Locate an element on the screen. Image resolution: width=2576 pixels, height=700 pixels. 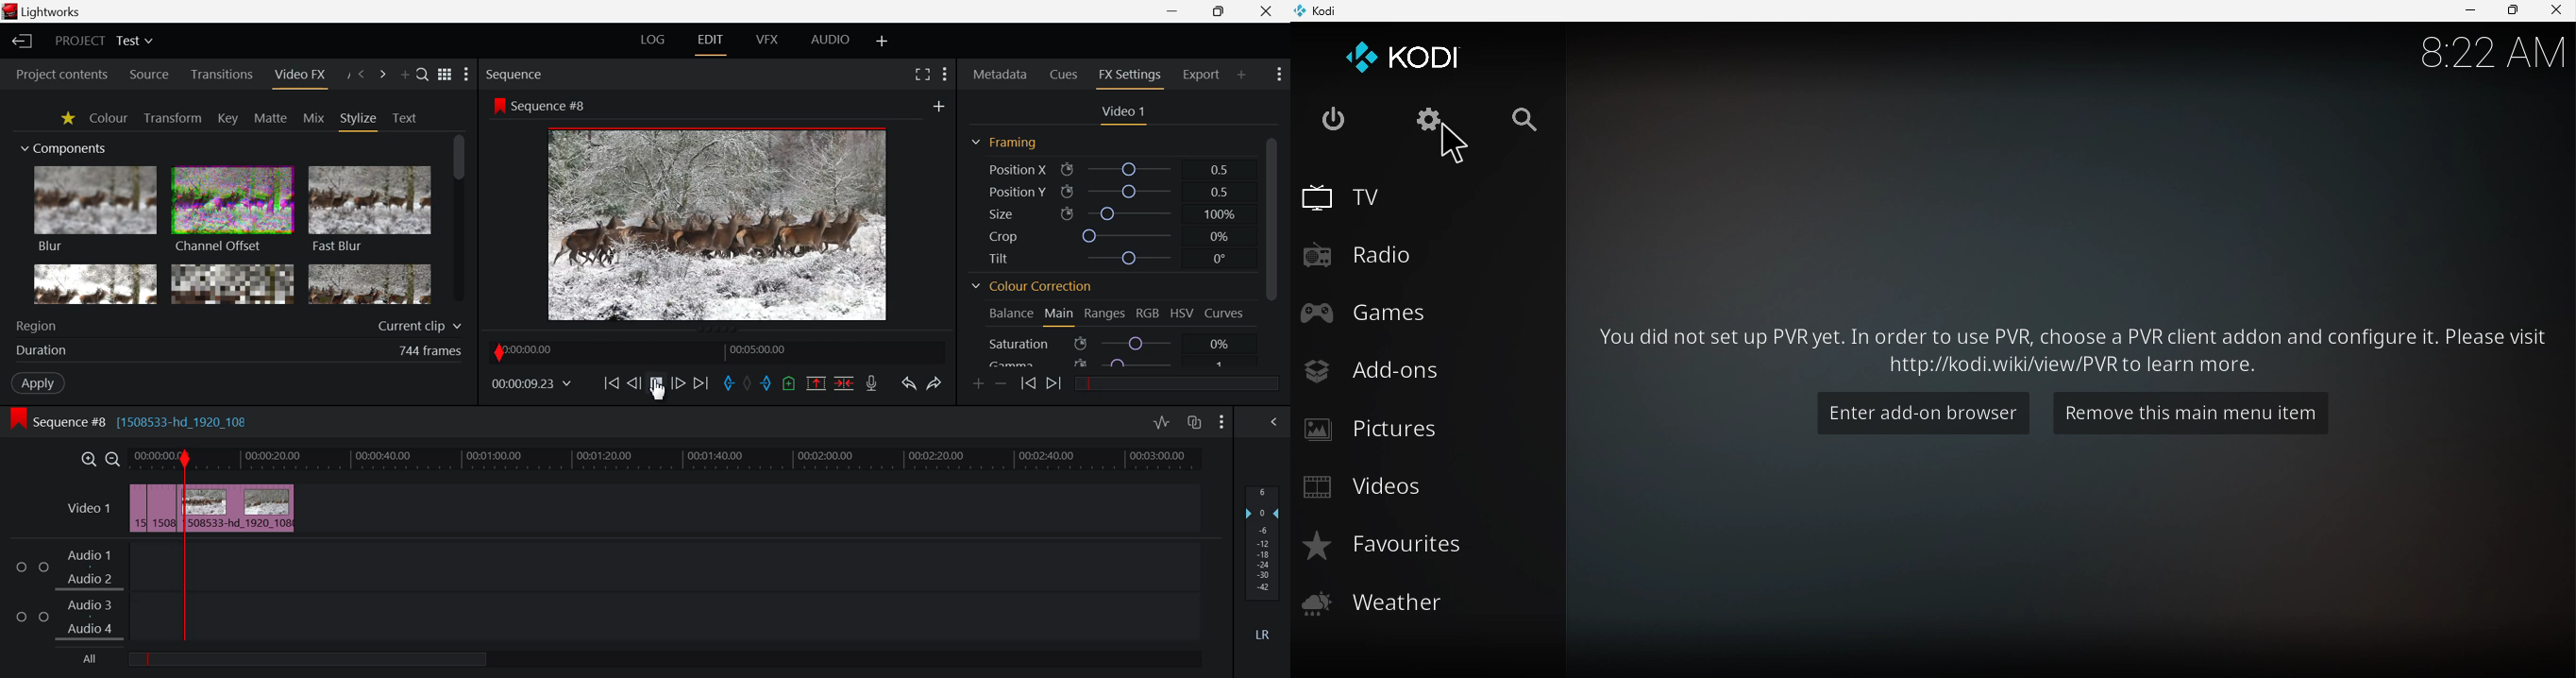
Cursor is located at coordinates (1458, 146).